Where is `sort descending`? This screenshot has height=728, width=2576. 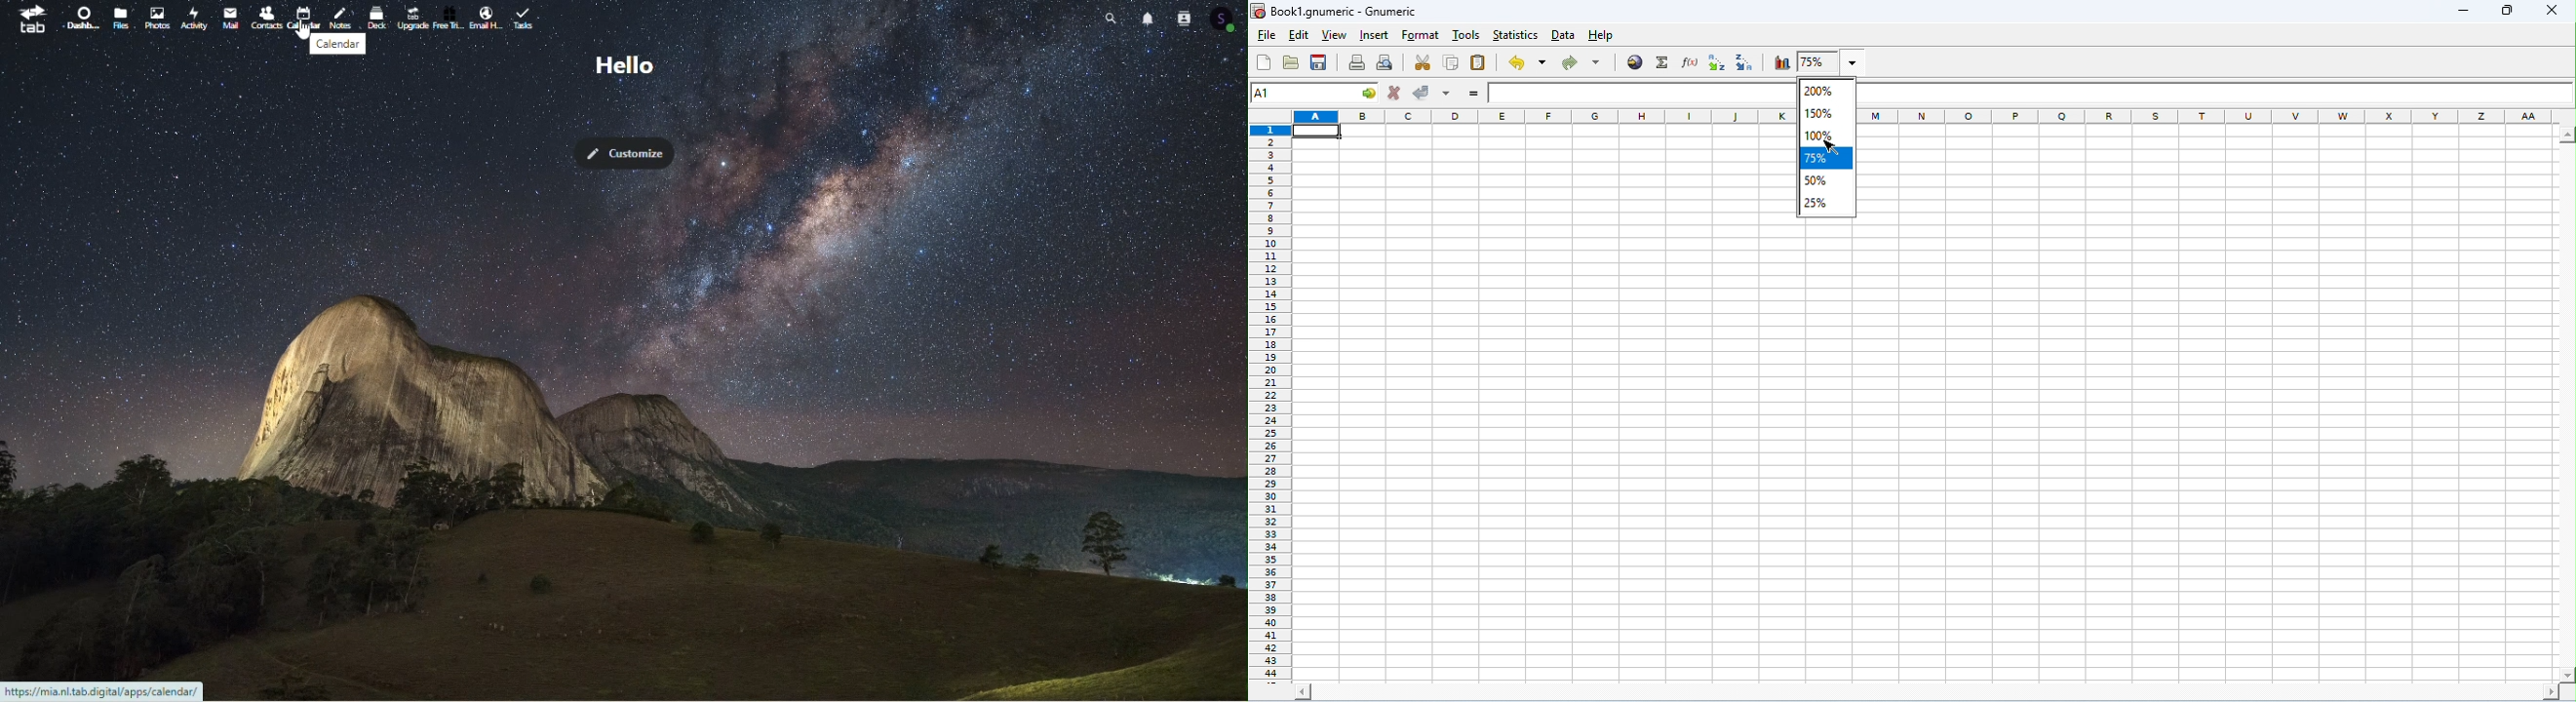
sort descending is located at coordinates (1746, 62).